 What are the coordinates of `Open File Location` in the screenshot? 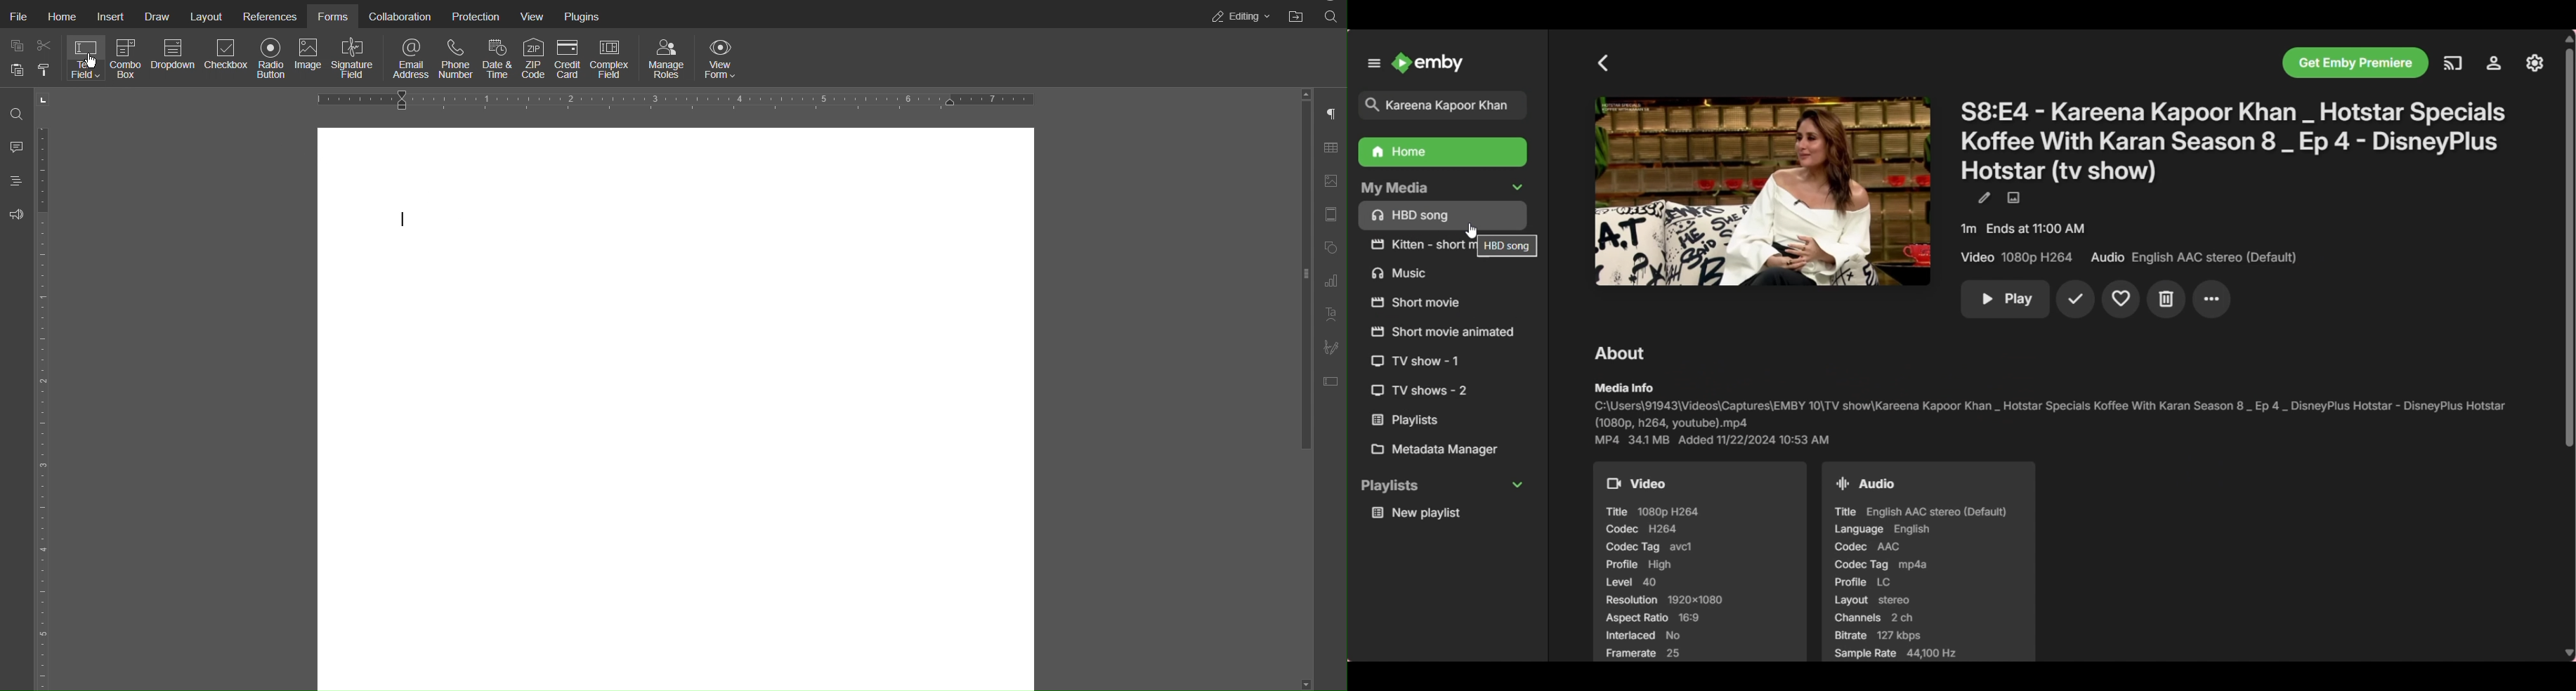 It's located at (1297, 15).